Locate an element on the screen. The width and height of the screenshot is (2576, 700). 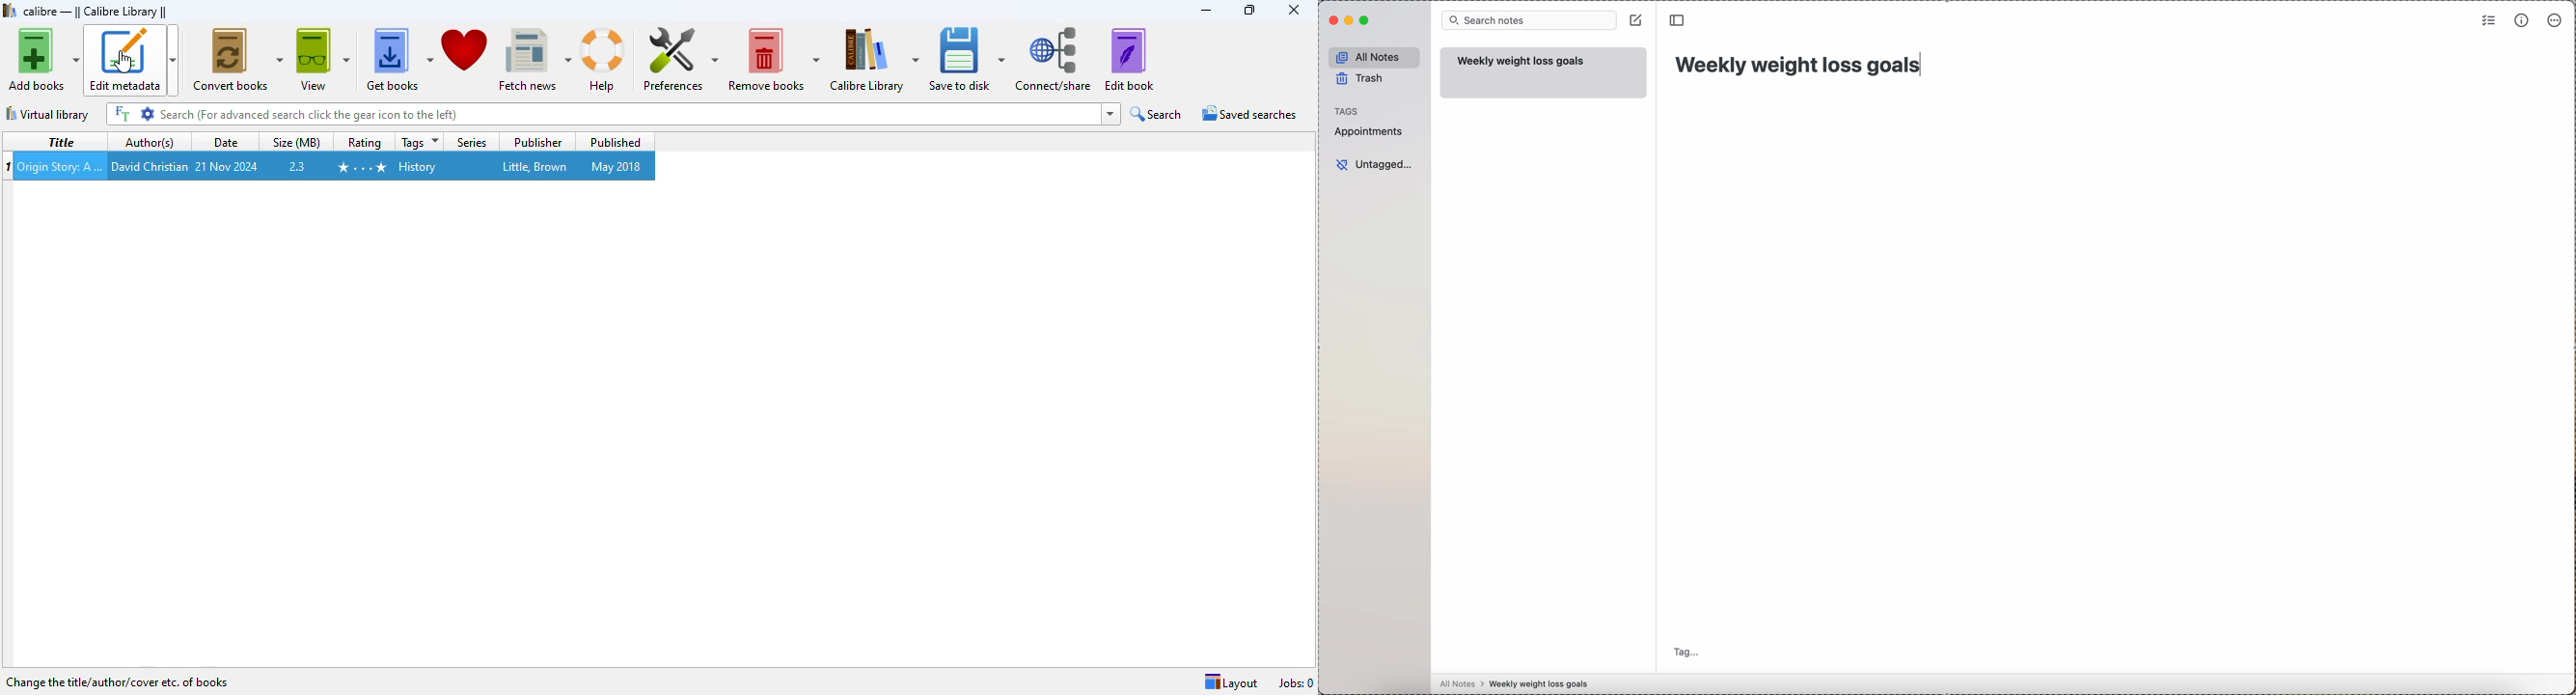
trash is located at coordinates (1359, 78).